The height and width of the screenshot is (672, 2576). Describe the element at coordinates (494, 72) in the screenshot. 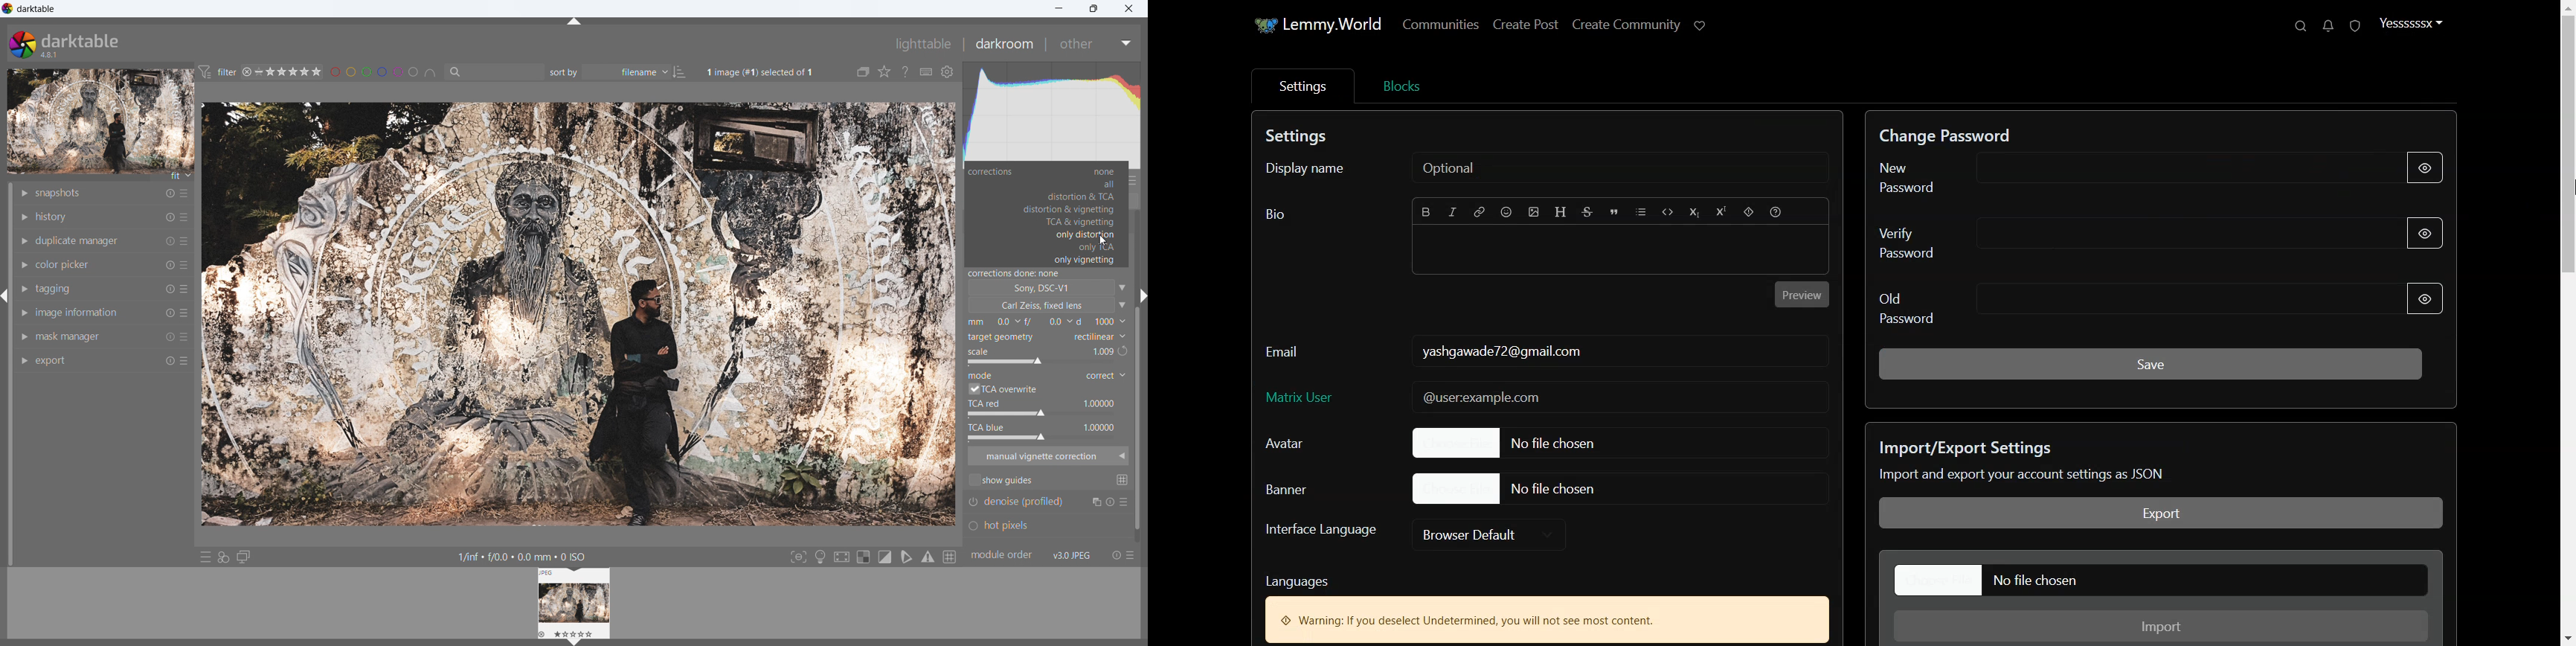

I see `filter by text from images metadata` at that location.